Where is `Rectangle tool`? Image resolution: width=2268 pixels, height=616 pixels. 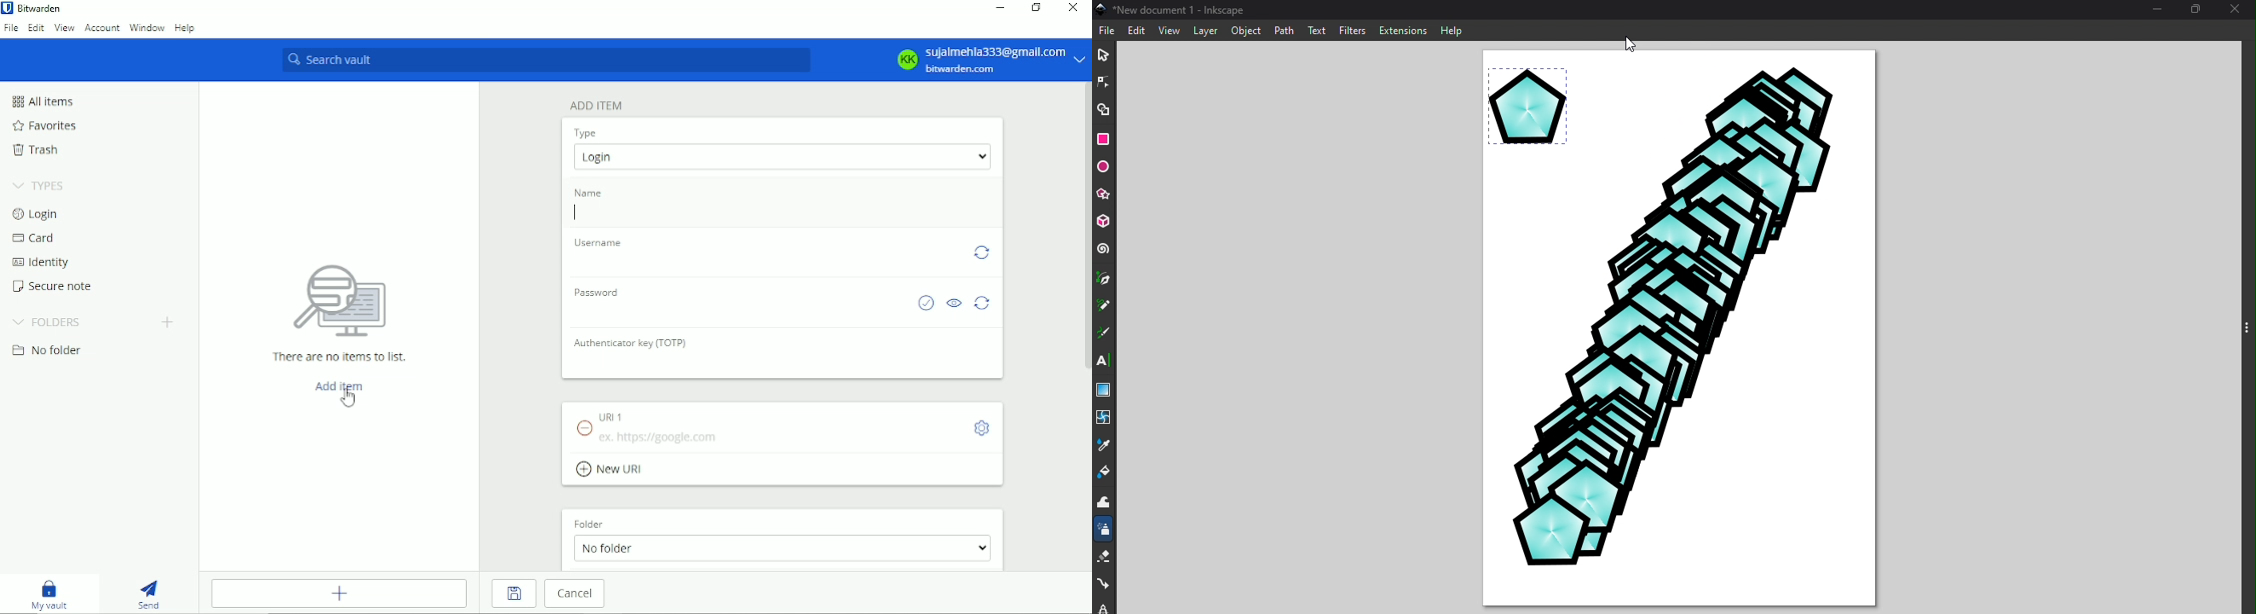 Rectangle tool is located at coordinates (1105, 141).